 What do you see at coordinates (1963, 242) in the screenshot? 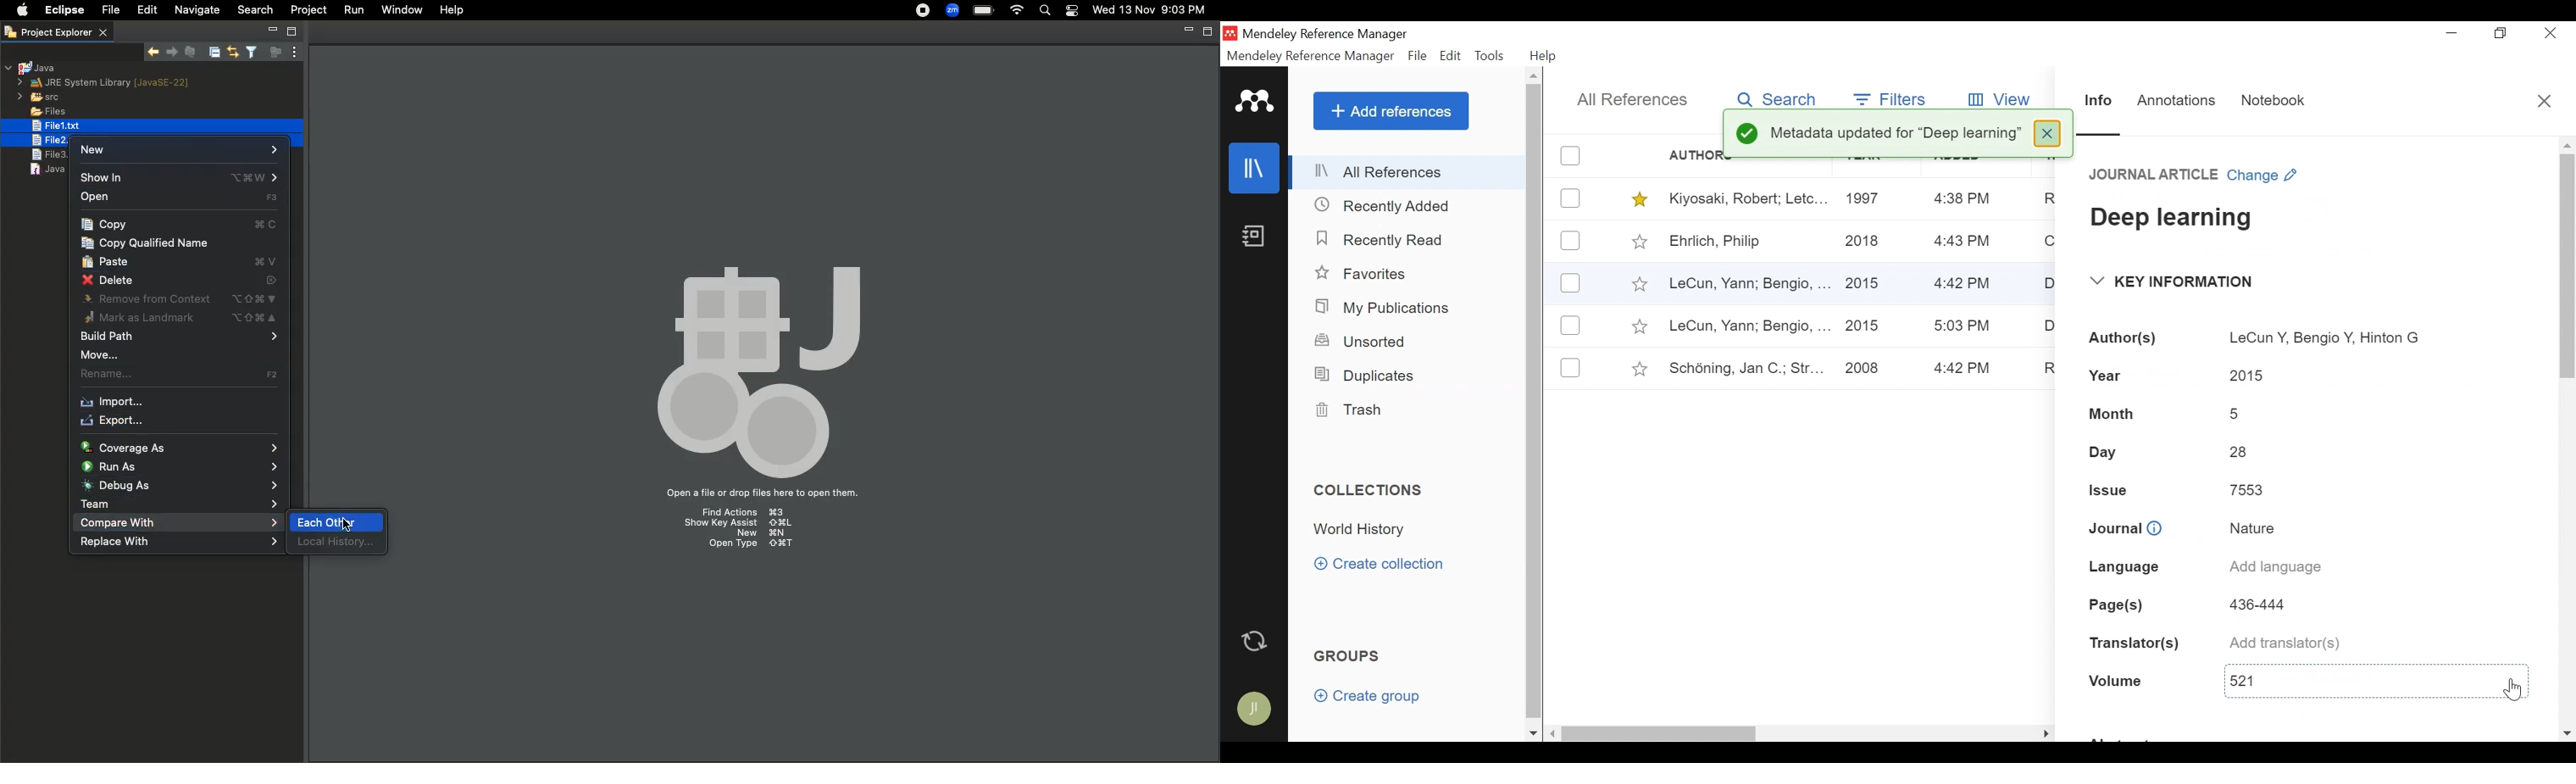
I see `Time` at bounding box center [1963, 242].